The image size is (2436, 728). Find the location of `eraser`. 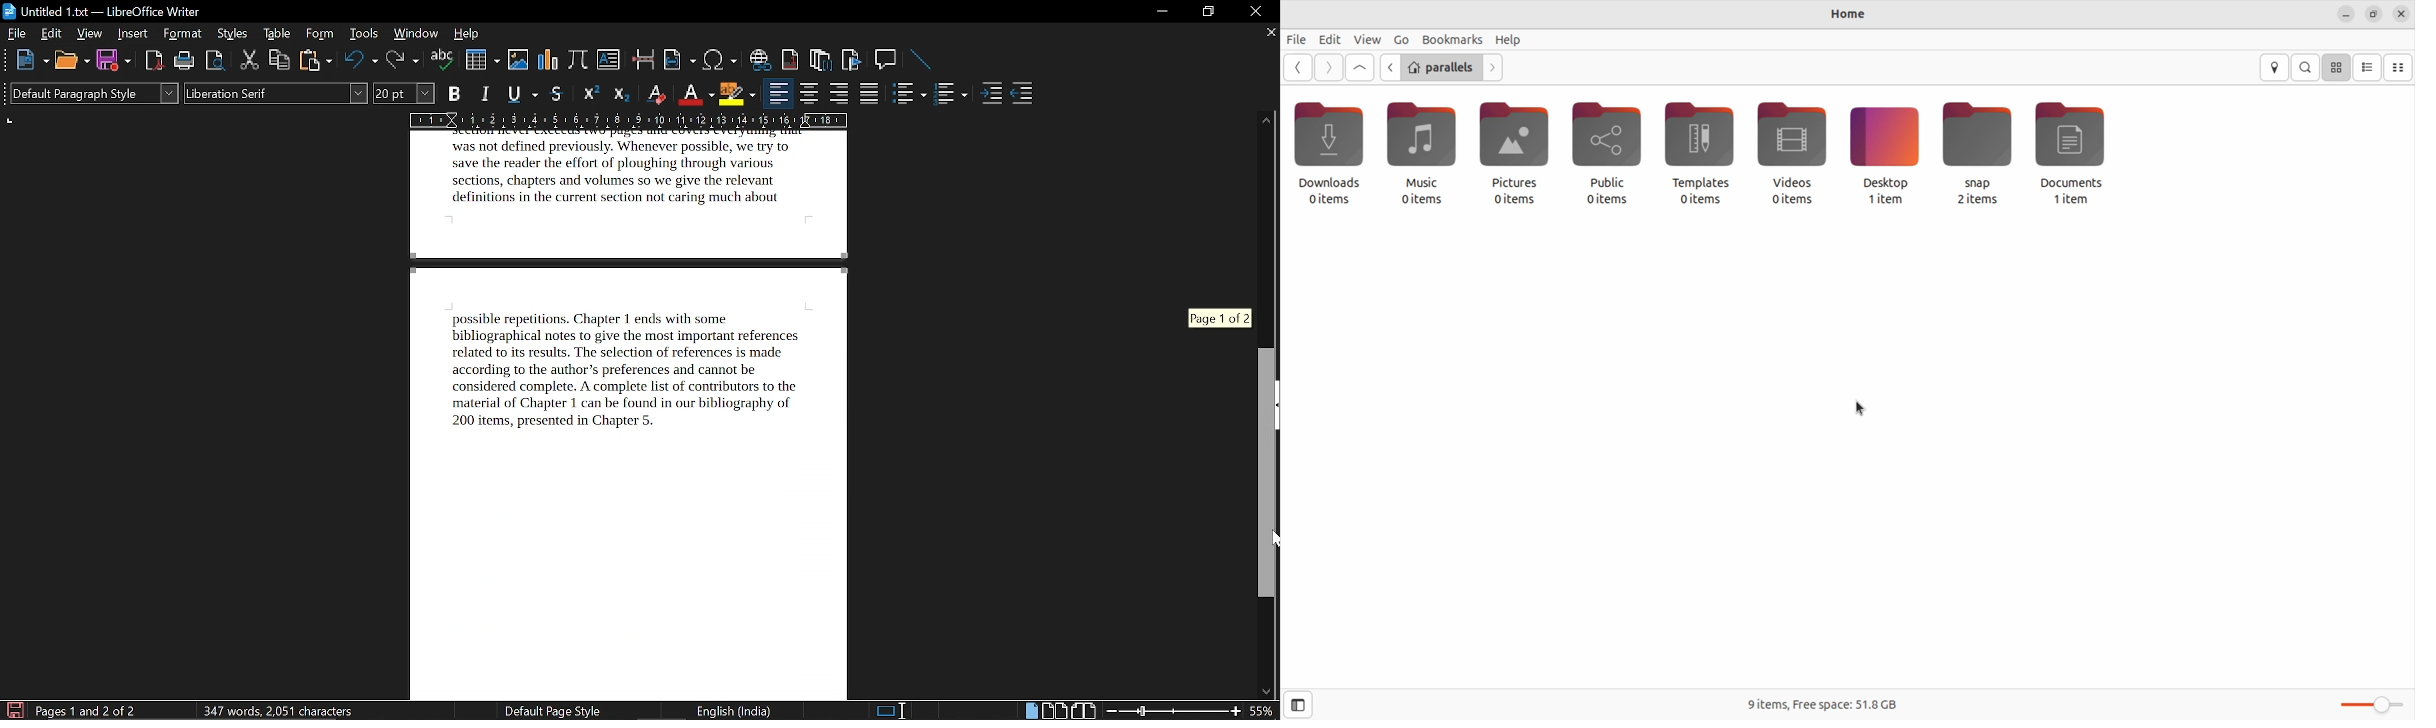

eraser is located at coordinates (657, 93).